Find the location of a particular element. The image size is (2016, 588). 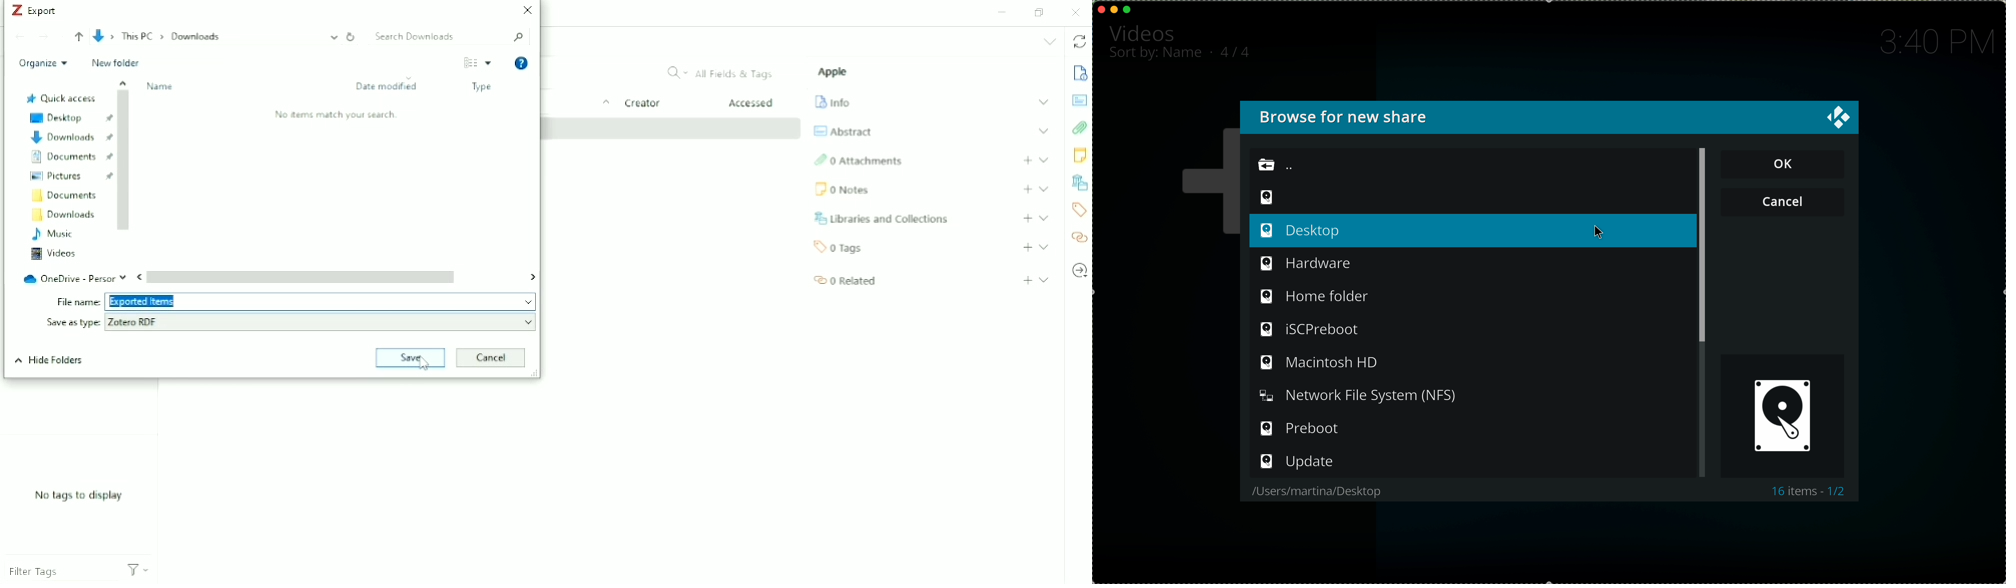

Documents is located at coordinates (70, 157).